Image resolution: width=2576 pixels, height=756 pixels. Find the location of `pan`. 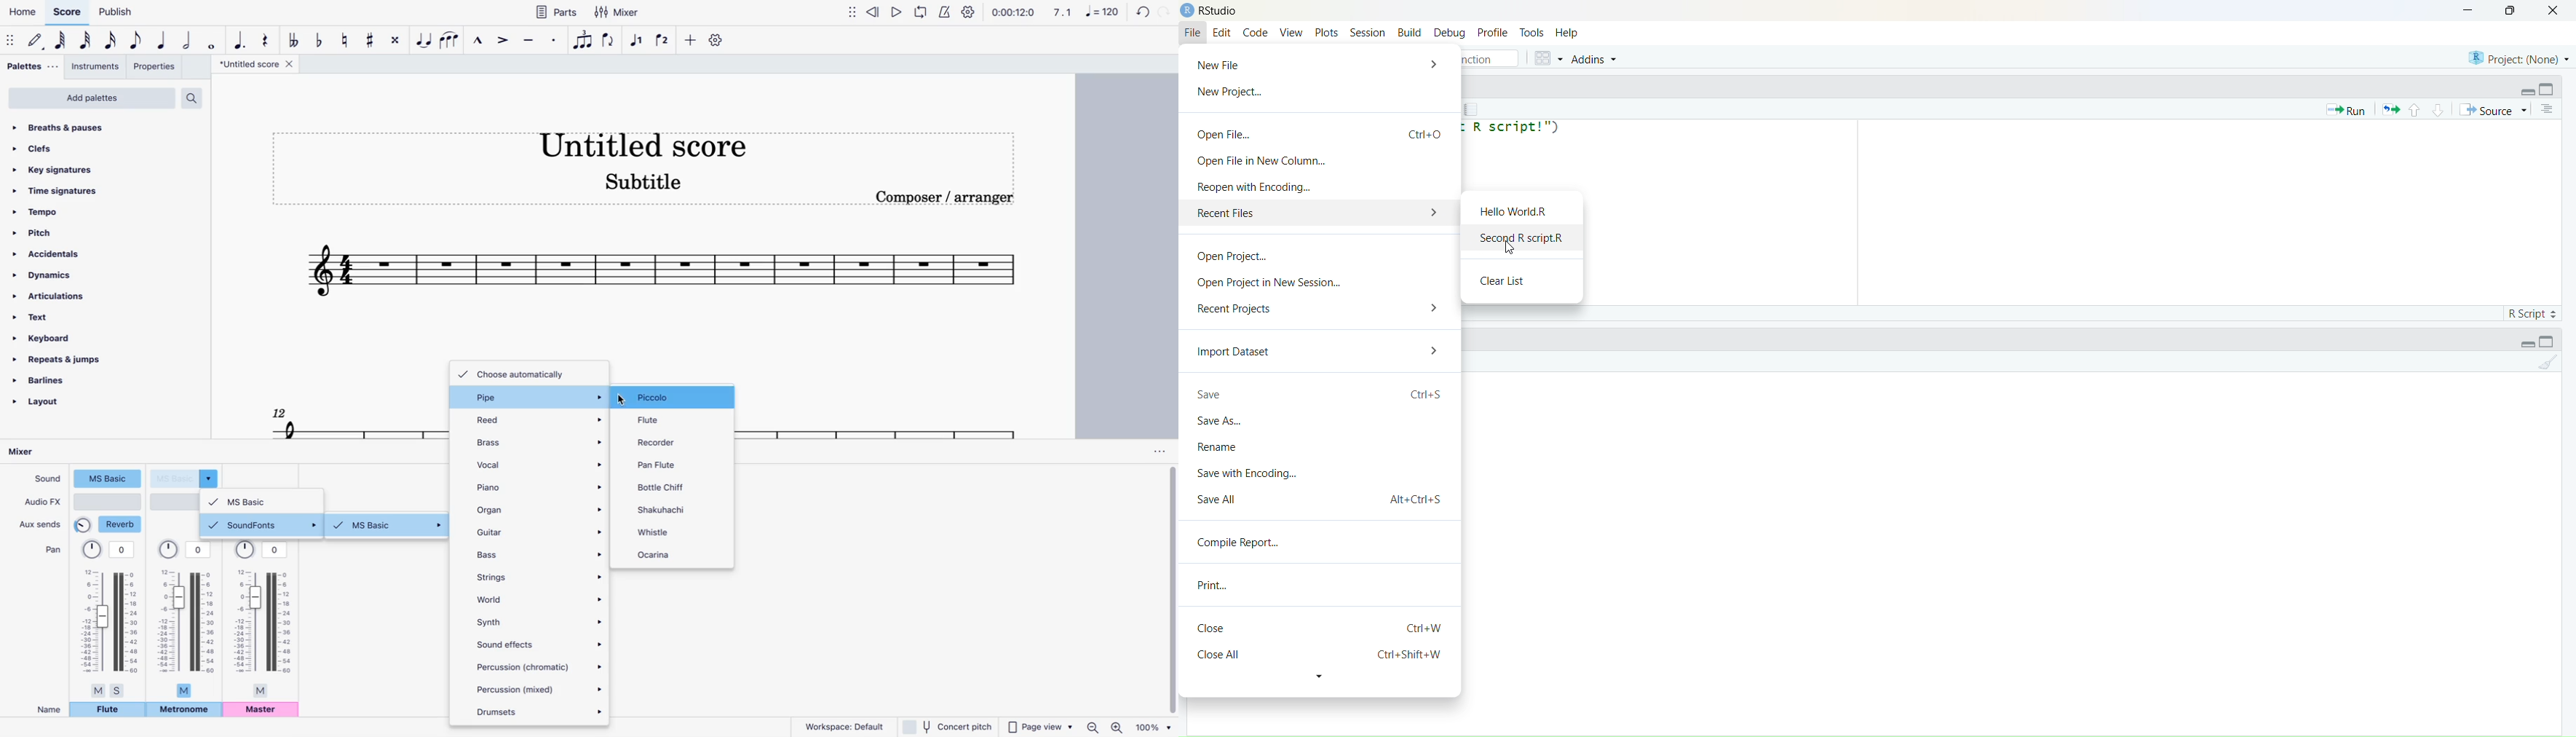

pan is located at coordinates (189, 620).